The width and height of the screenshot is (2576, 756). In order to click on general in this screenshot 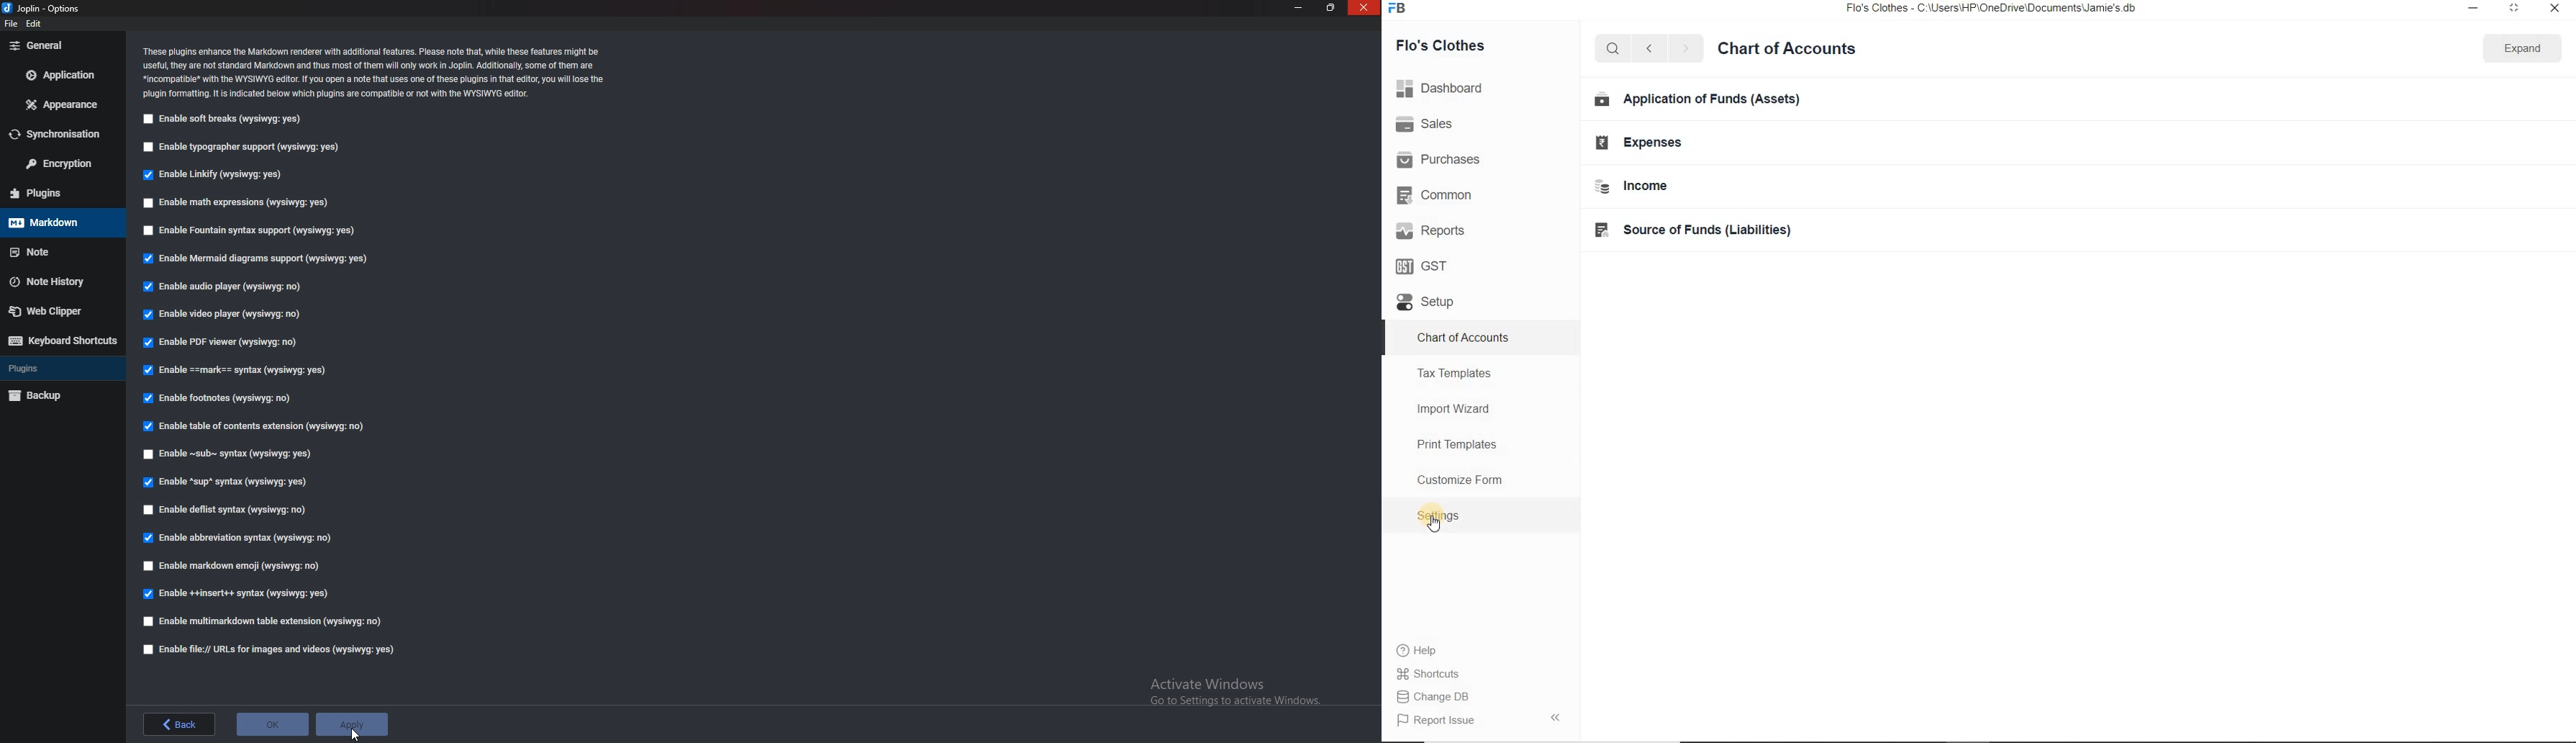, I will do `click(59, 46)`.